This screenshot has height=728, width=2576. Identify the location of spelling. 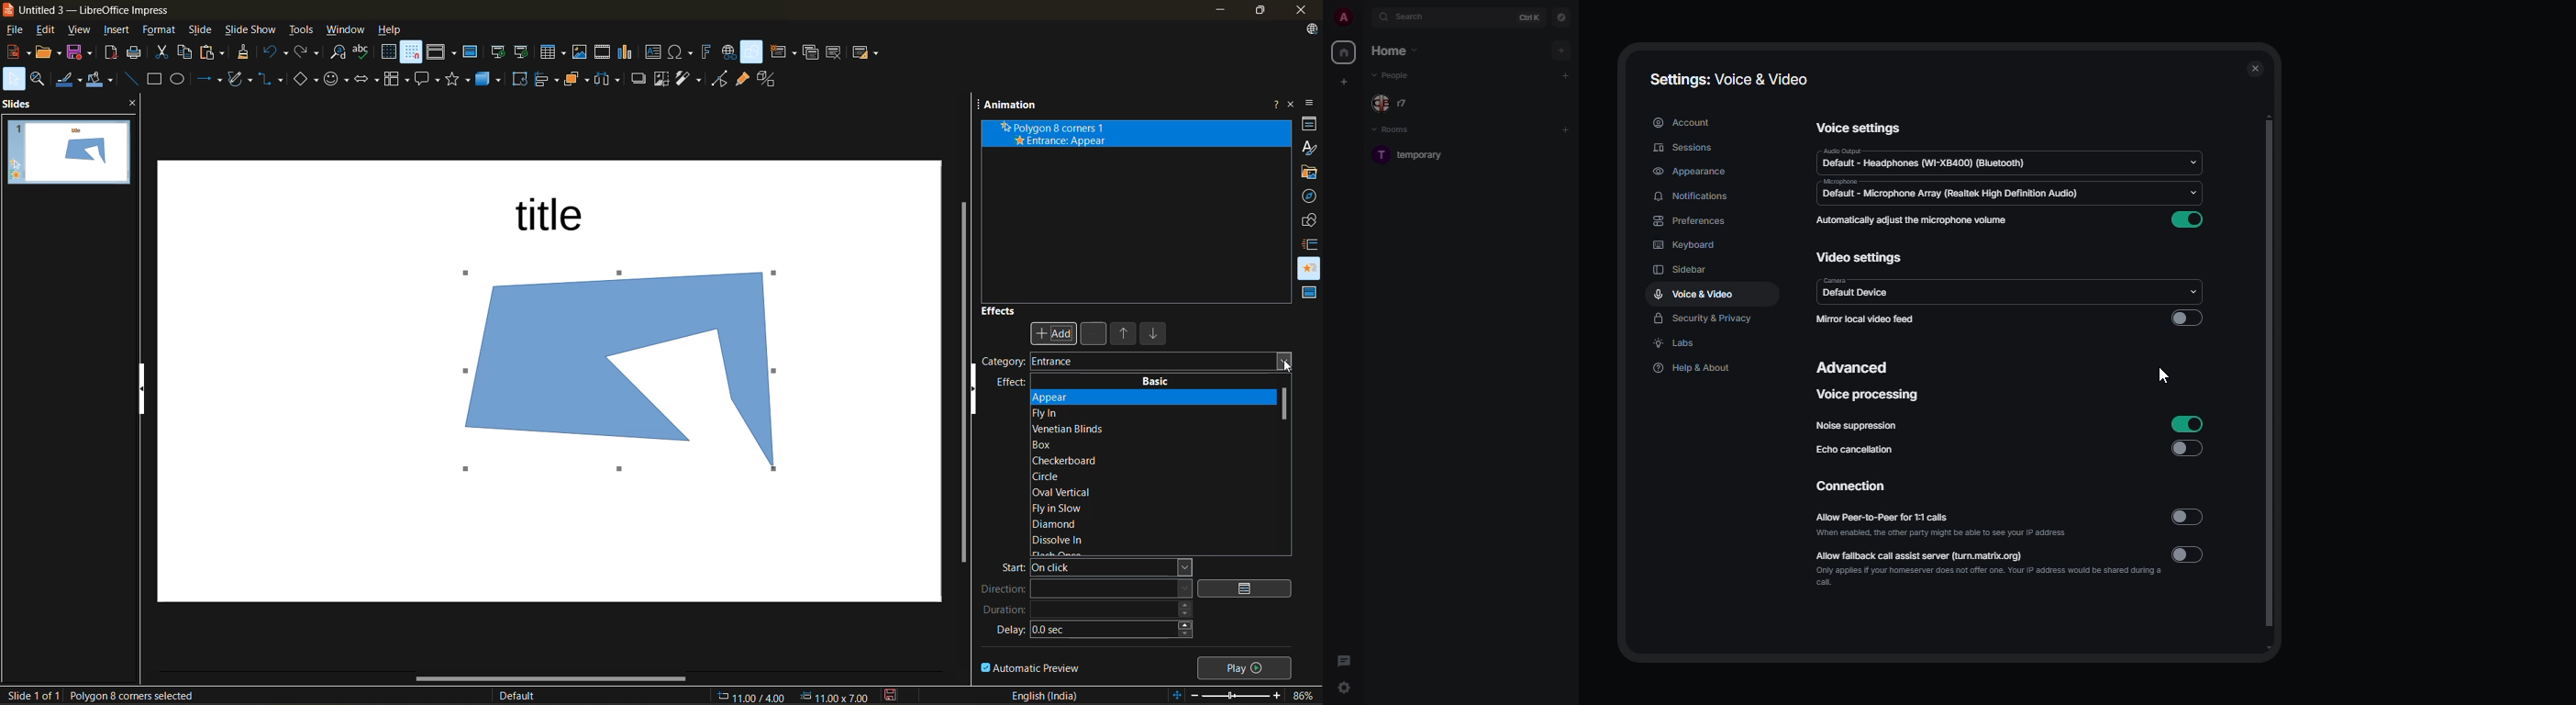
(363, 52).